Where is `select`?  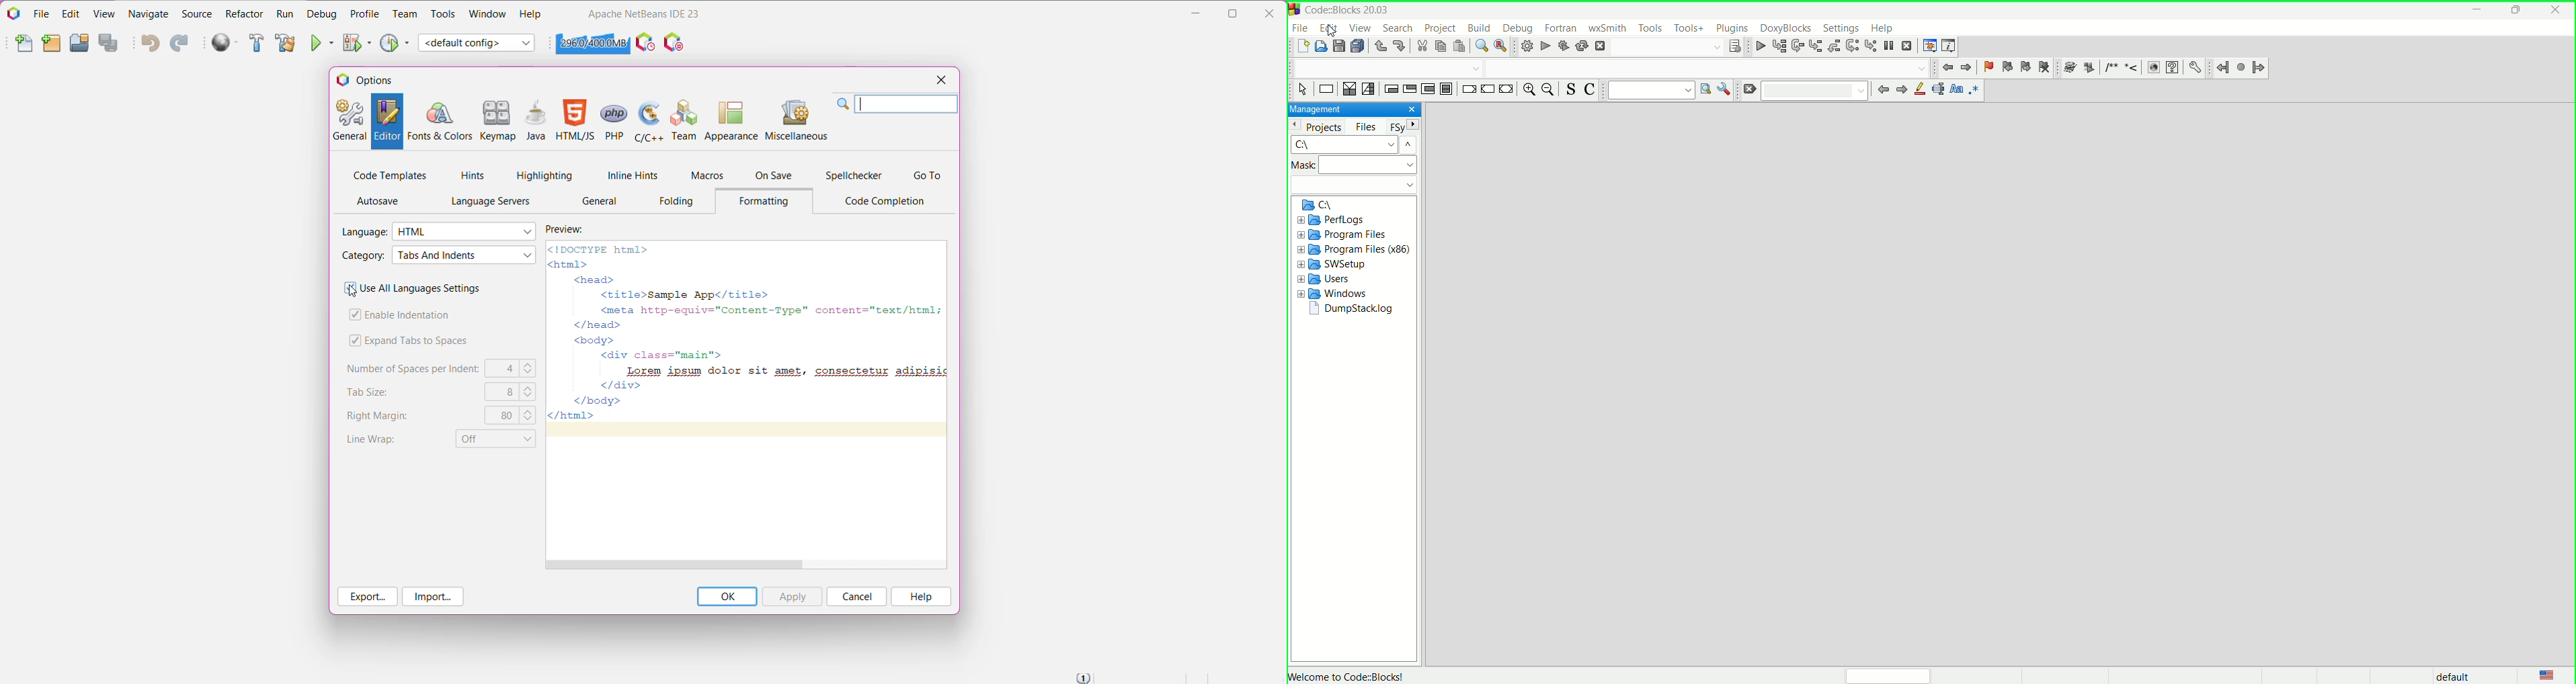 select is located at coordinates (1302, 91).